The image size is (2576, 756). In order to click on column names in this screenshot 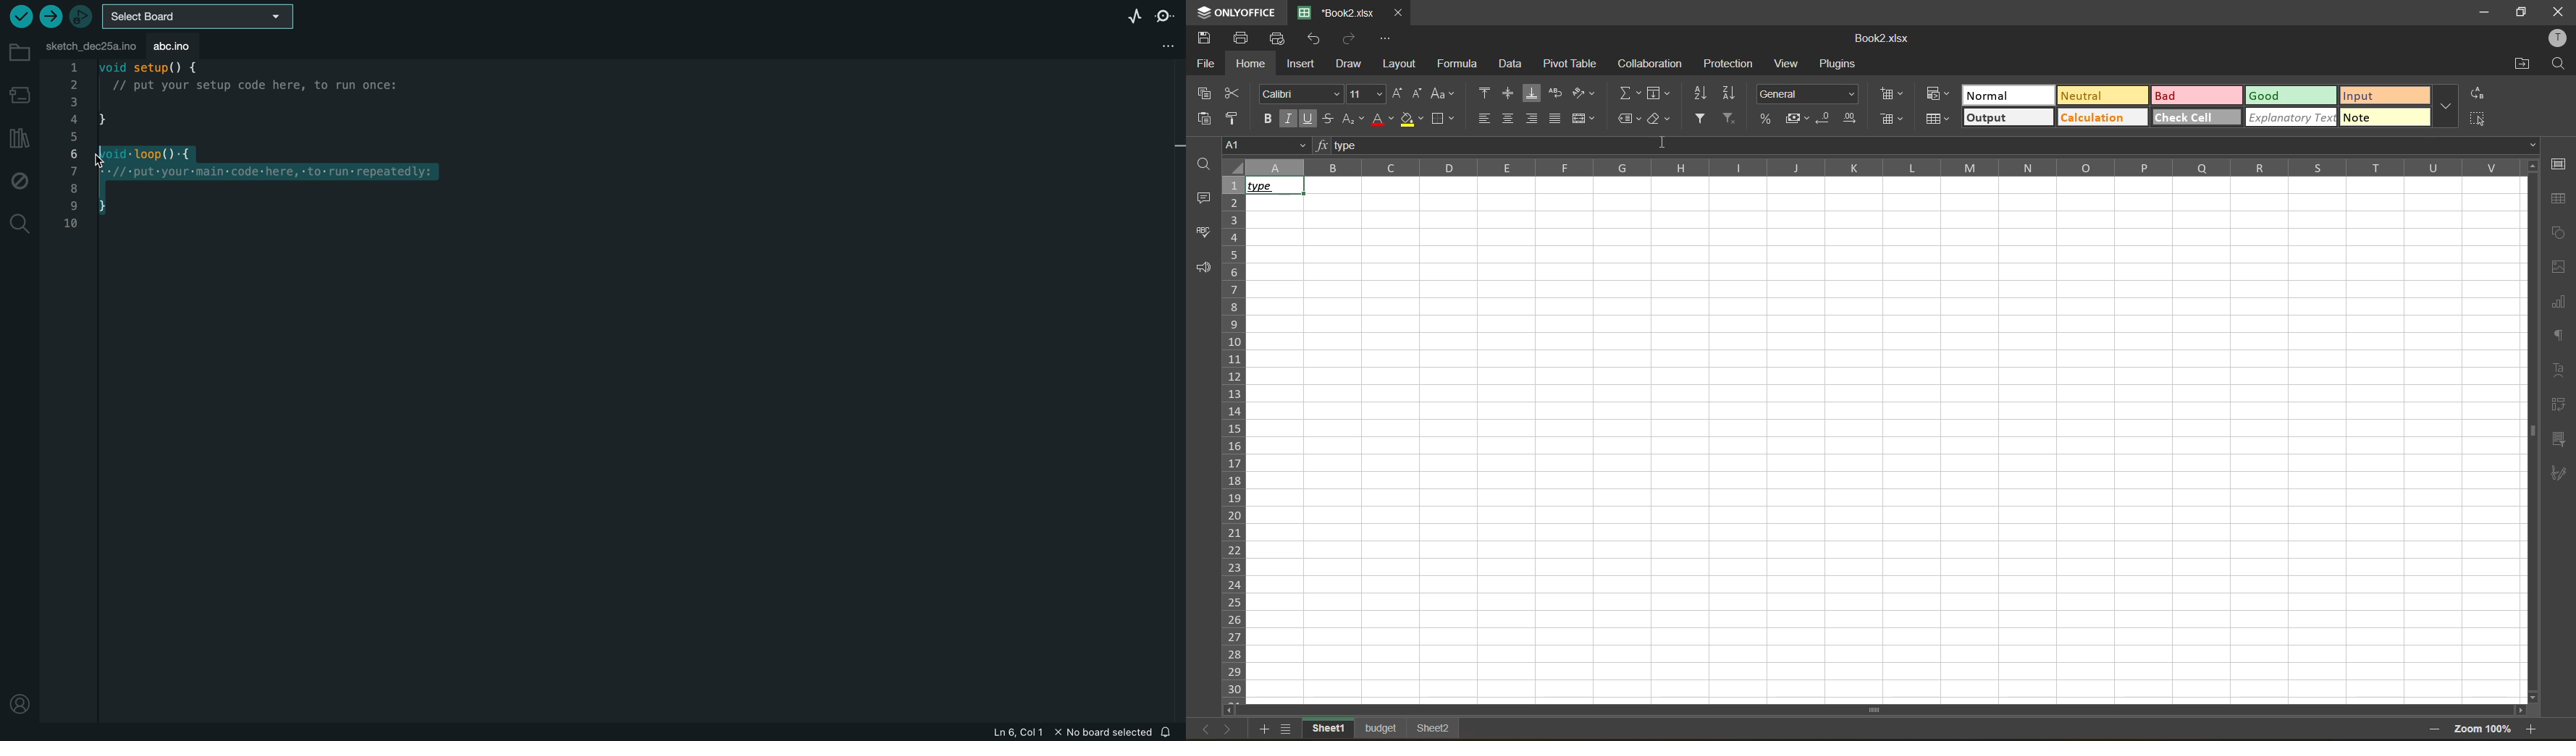, I will do `click(1877, 166)`.